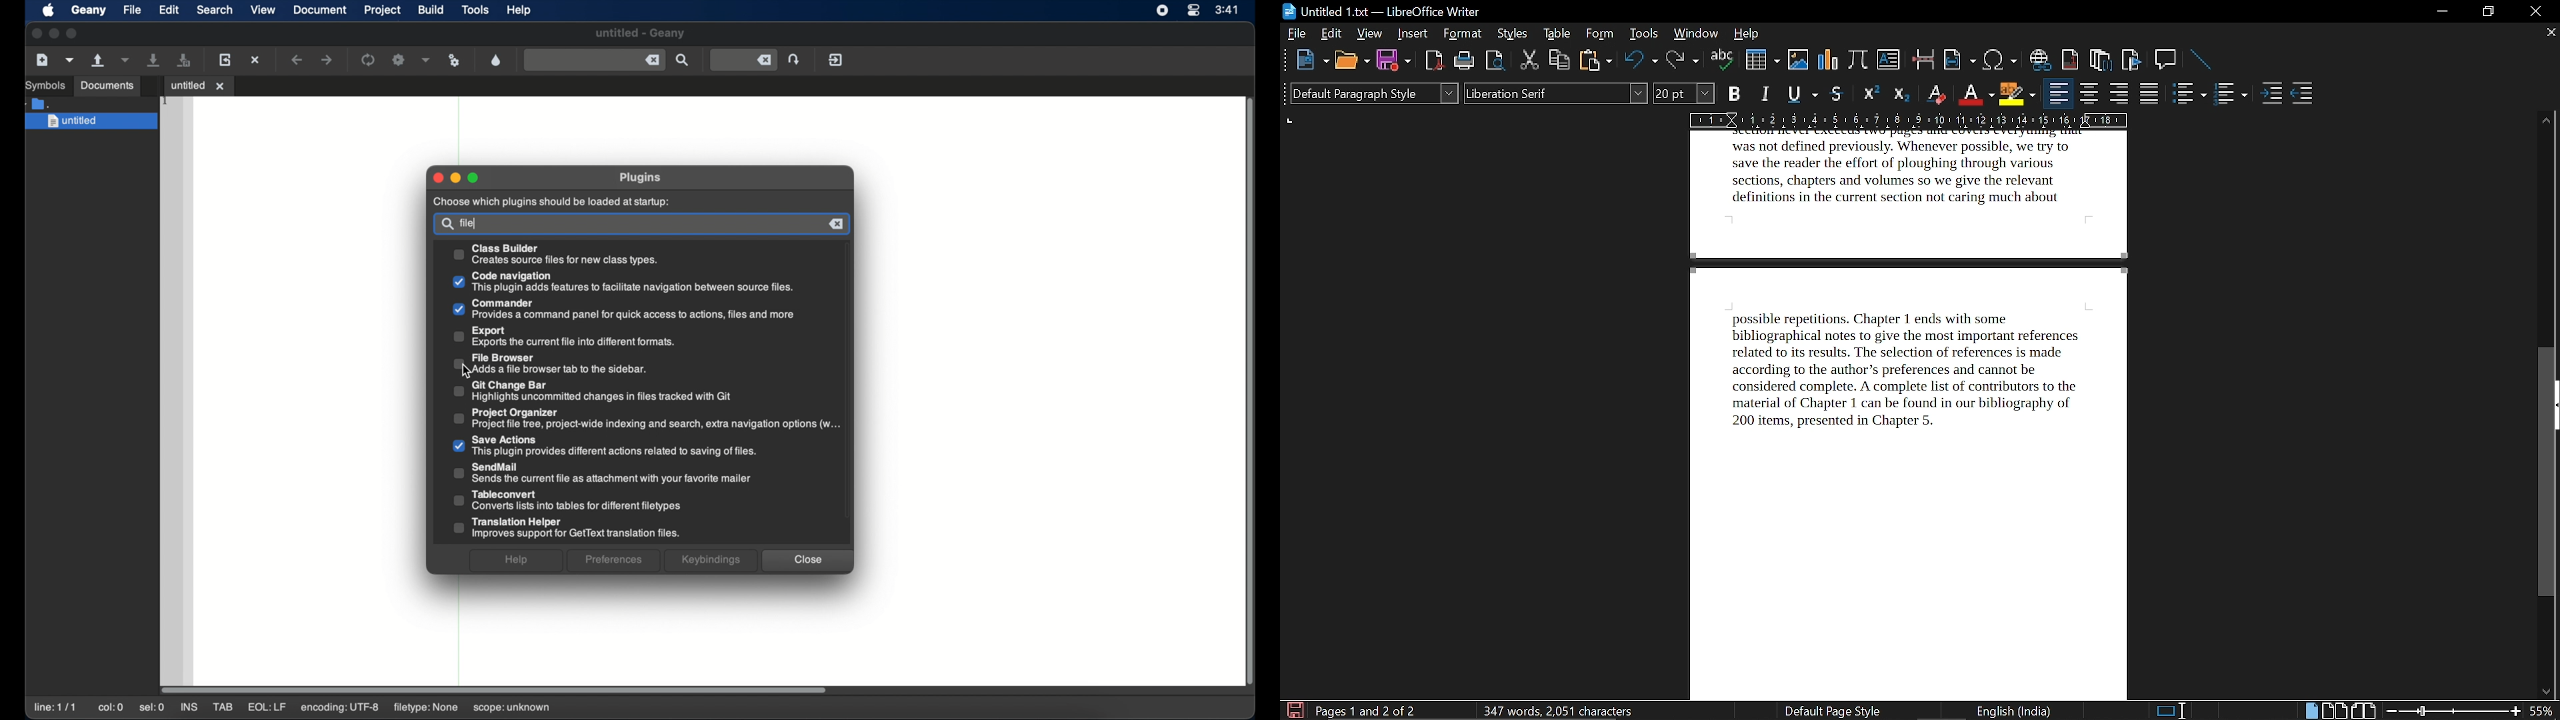 The image size is (2576, 728). What do you see at coordinates (1682, 62) in the screenshot?
I see `redo` at bounding box center [1682, 62].